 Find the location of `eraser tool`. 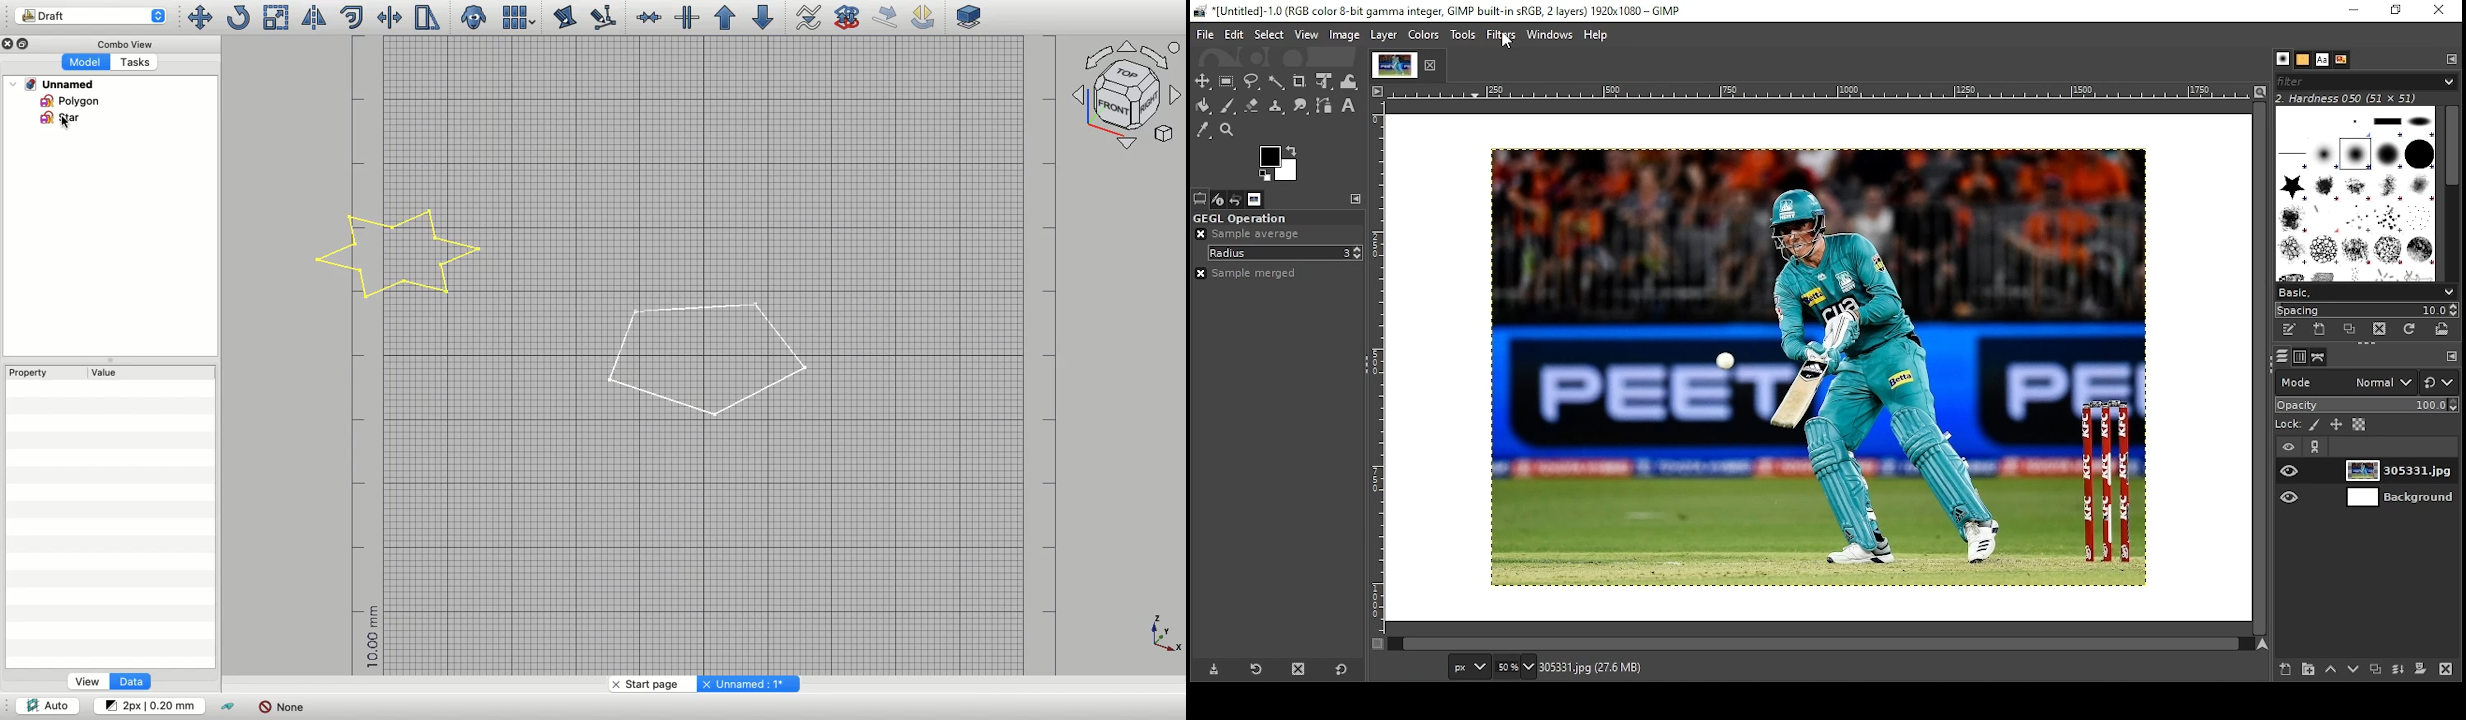

eraser tool is located at coordinates (1251, 105).